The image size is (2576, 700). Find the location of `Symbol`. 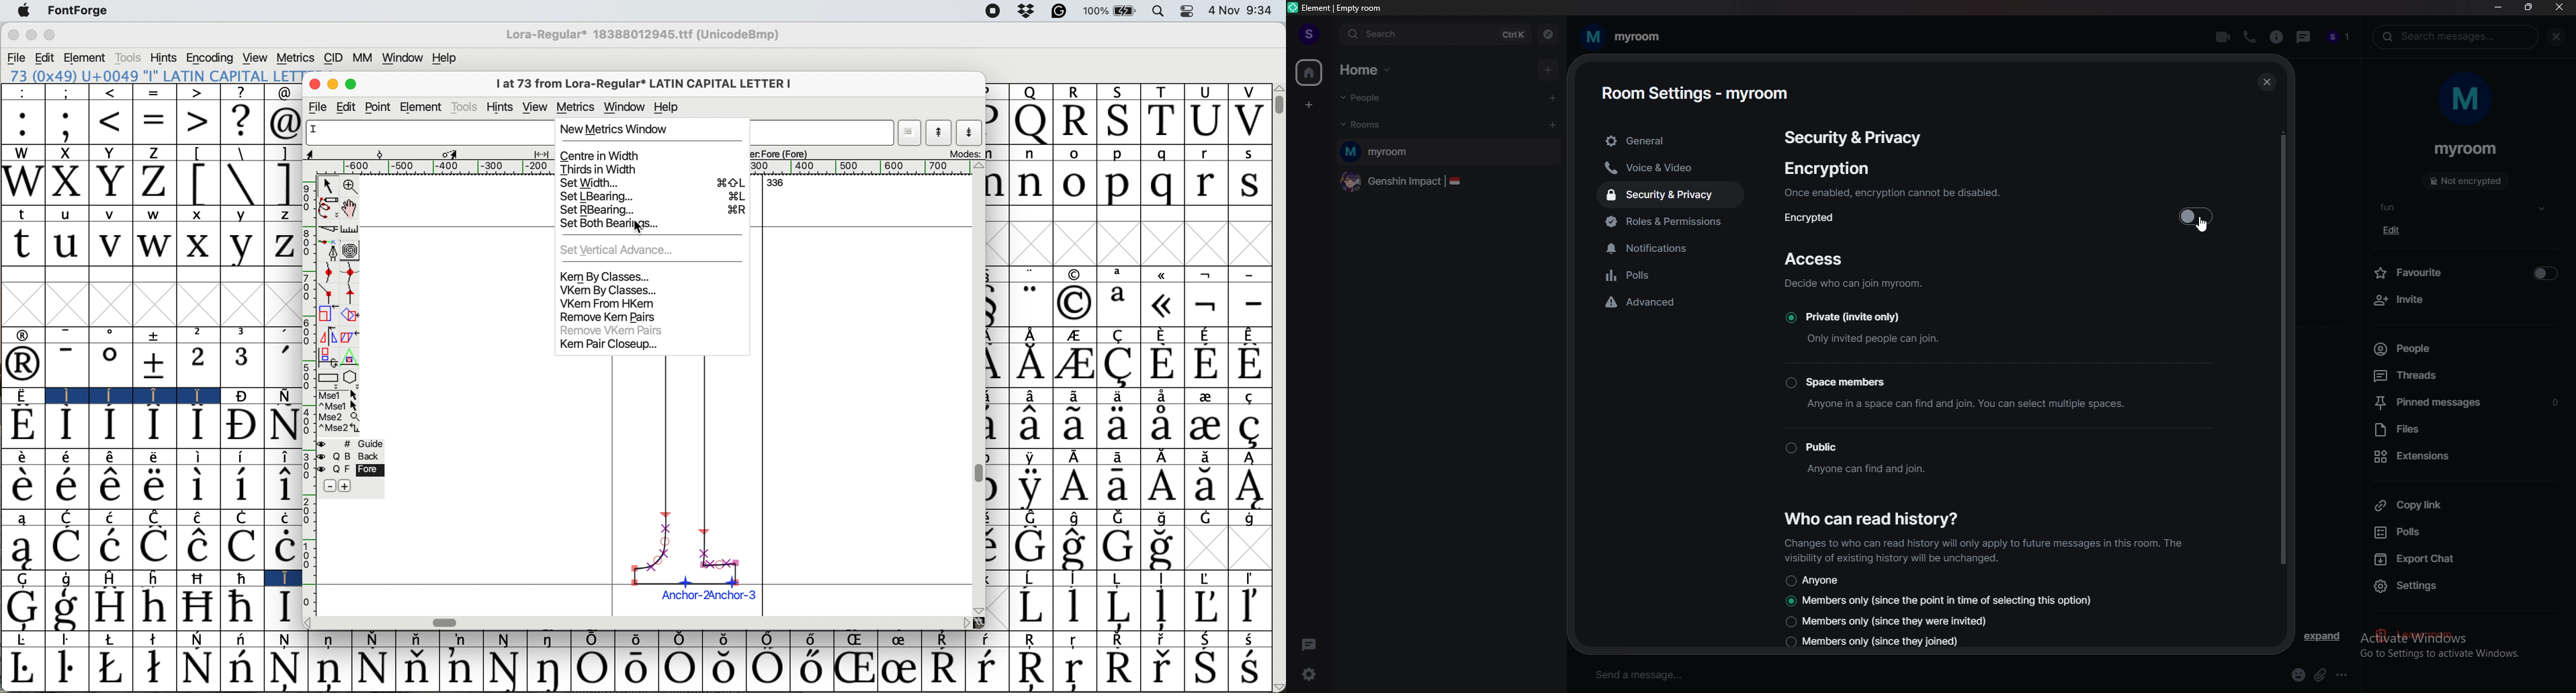

Symbol is located at coordinates (1077, 640).